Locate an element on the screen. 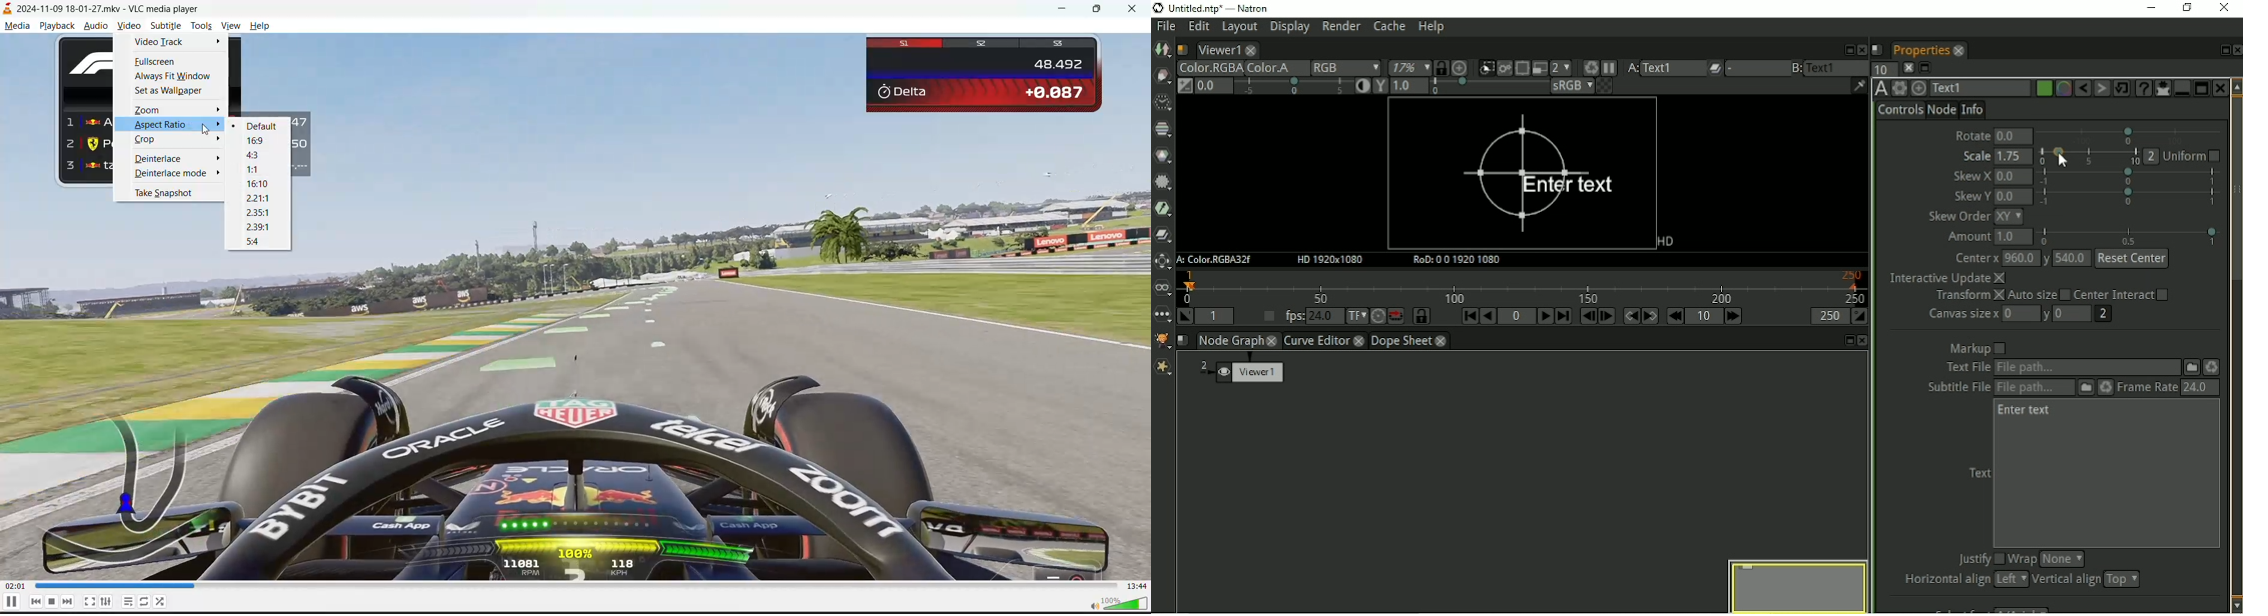 The height and width of the screenshot is (616, 2268). track slider is located at coordinates (575, 586).